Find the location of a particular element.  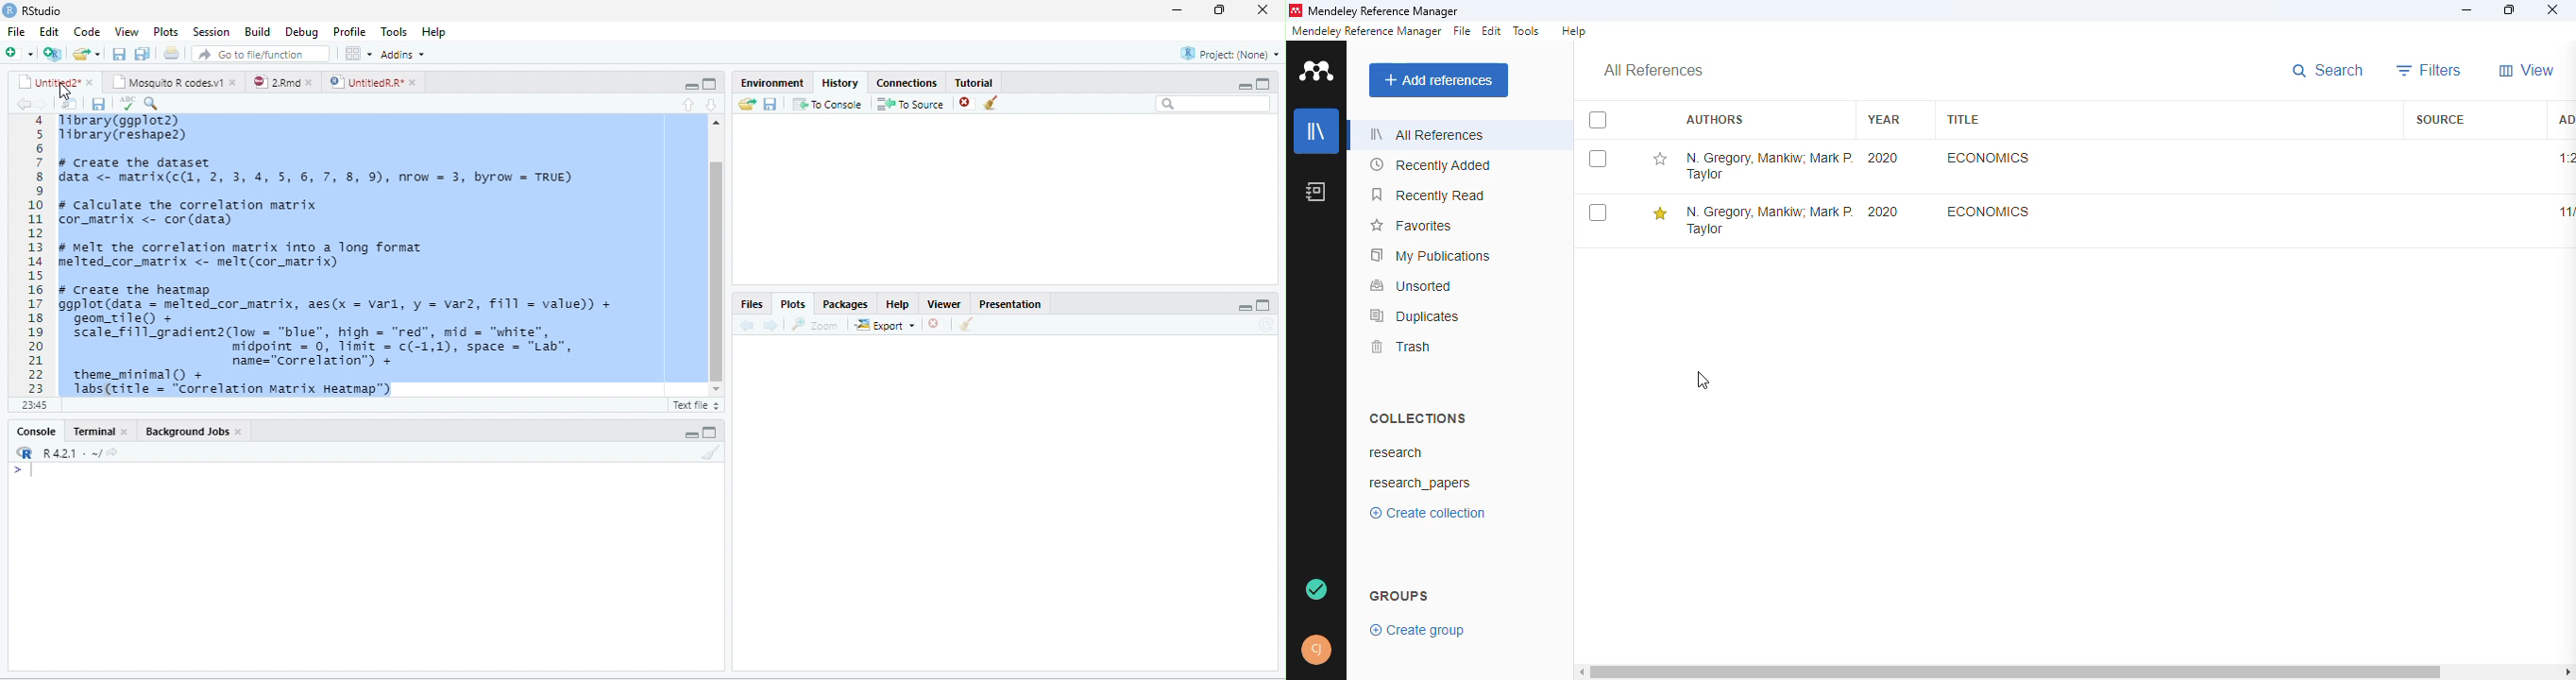

mendeley reference manager is located at coordinates (1366, 31).